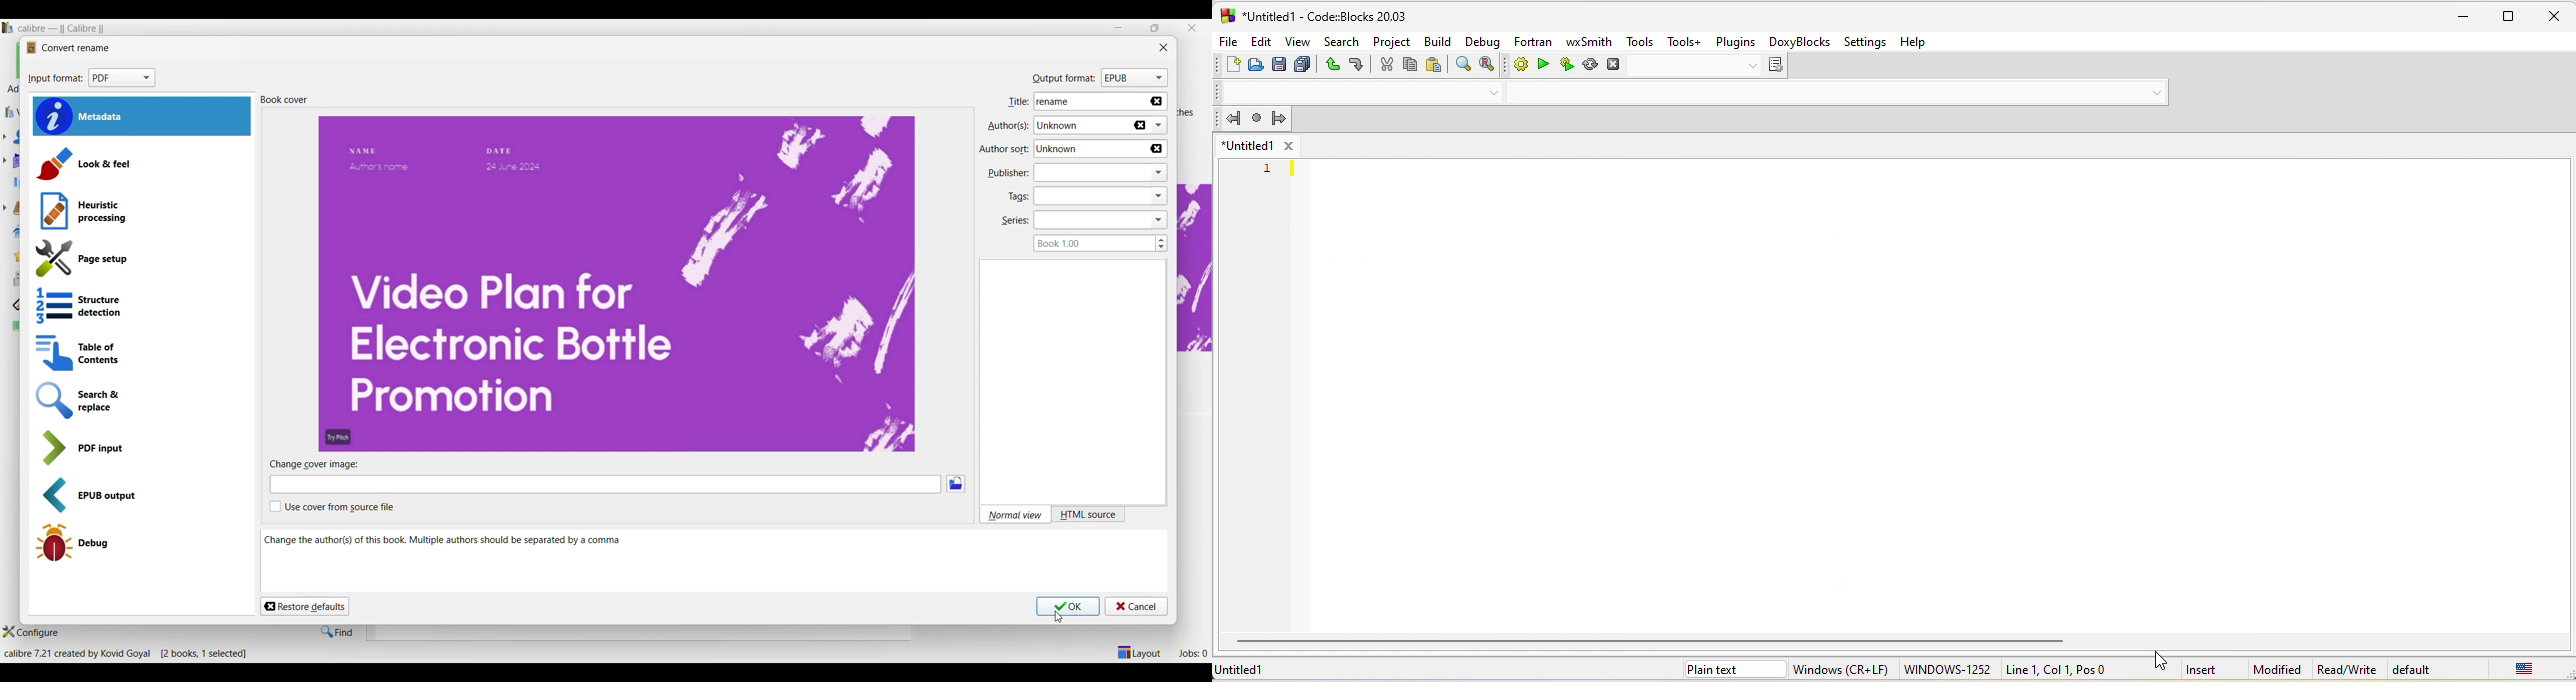 This screenshot has height=700, width=2576. Describe the element at coordinates (1091, 102) in the screenshot. I see `Title name` at that location.